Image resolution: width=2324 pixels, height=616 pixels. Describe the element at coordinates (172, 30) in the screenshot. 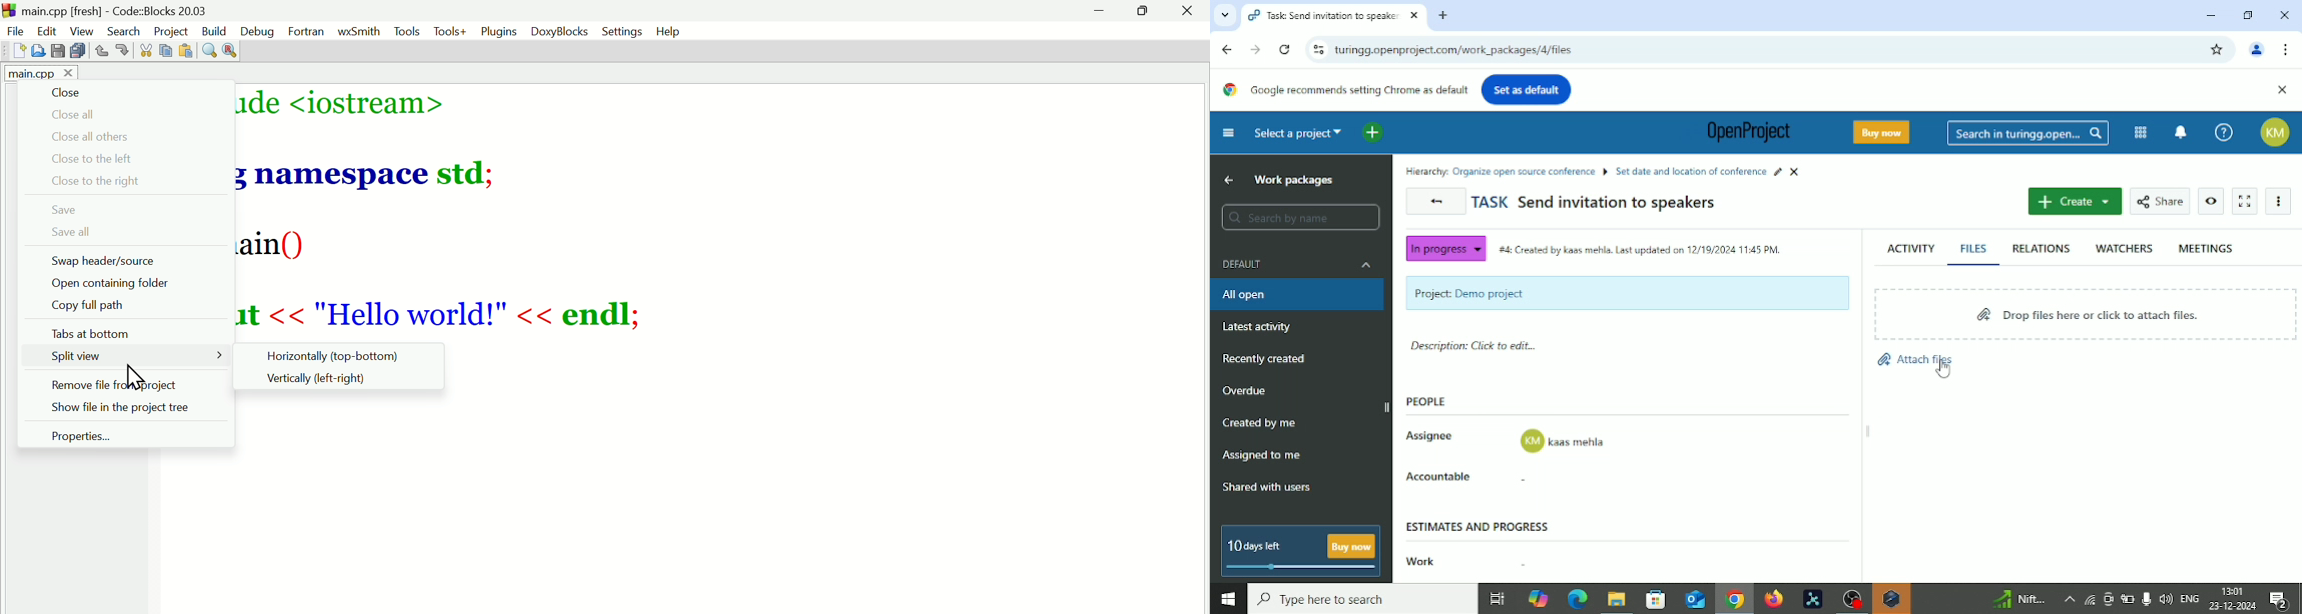

I see `Project` at that location.